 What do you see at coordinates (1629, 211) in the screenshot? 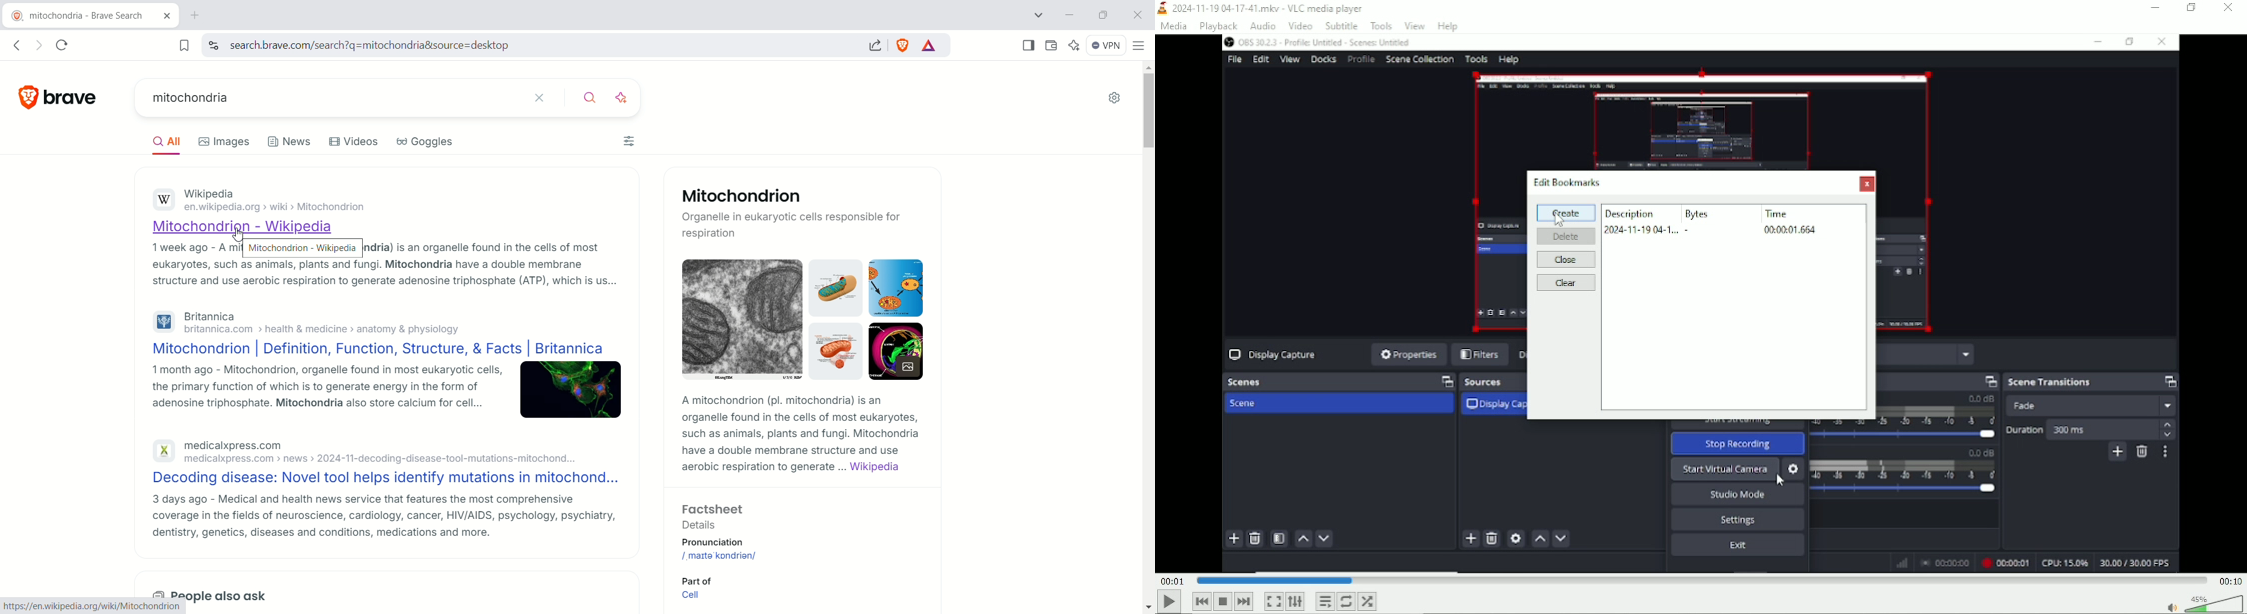
I see `description` at bounding box center [1629, 211].